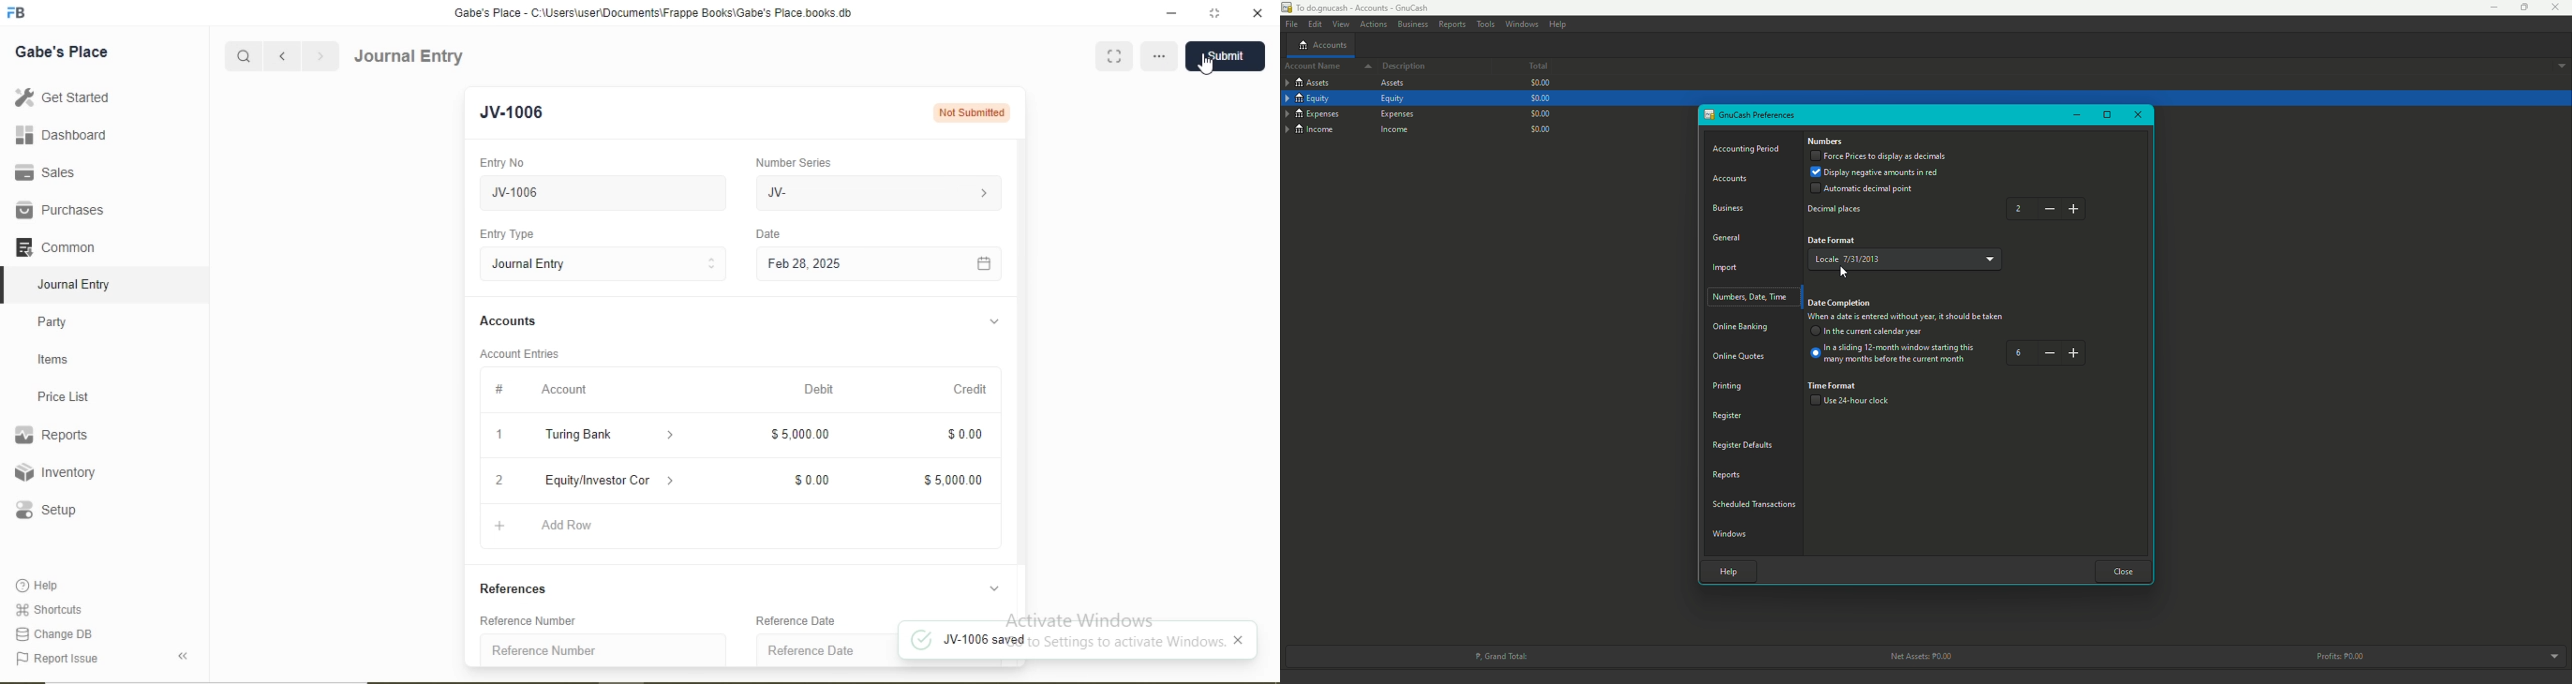  Describe the element at coordinates (600, 480) in the screenshot. I see `Equity/Investor Con` at that location.